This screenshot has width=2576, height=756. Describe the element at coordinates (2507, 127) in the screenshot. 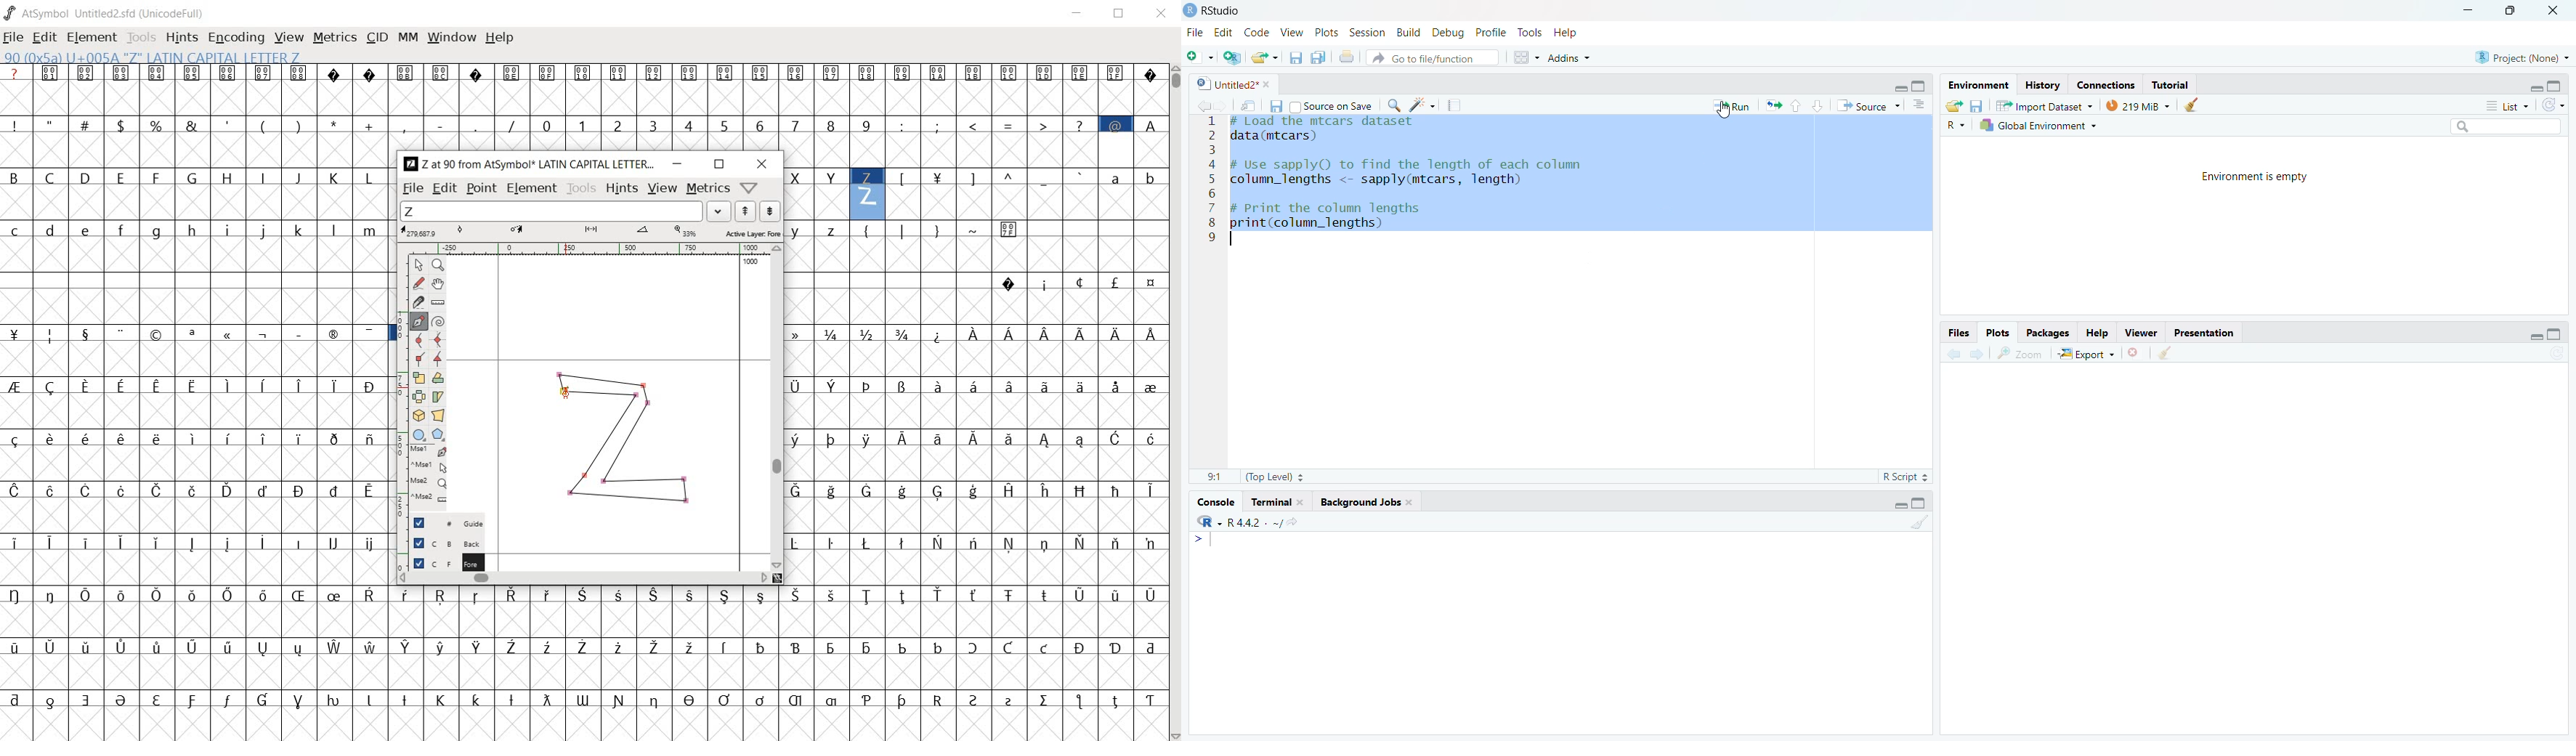

I see `Search` at that location.